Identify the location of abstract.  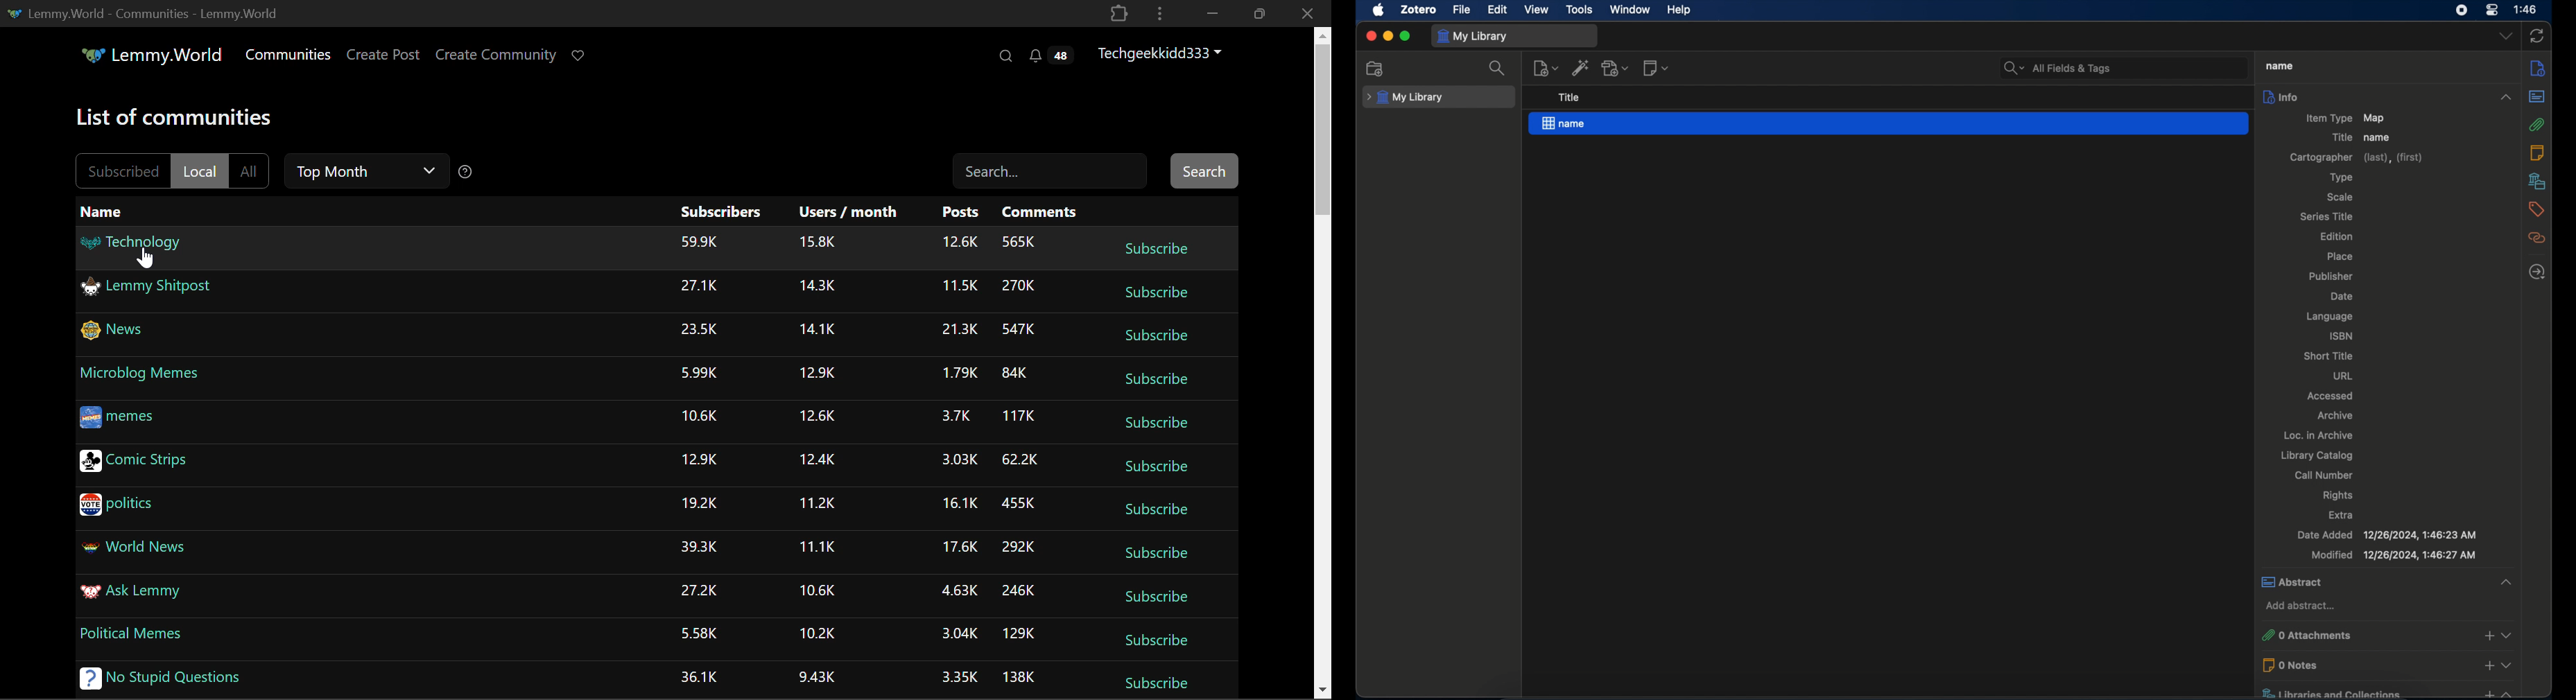
(2537, 96).